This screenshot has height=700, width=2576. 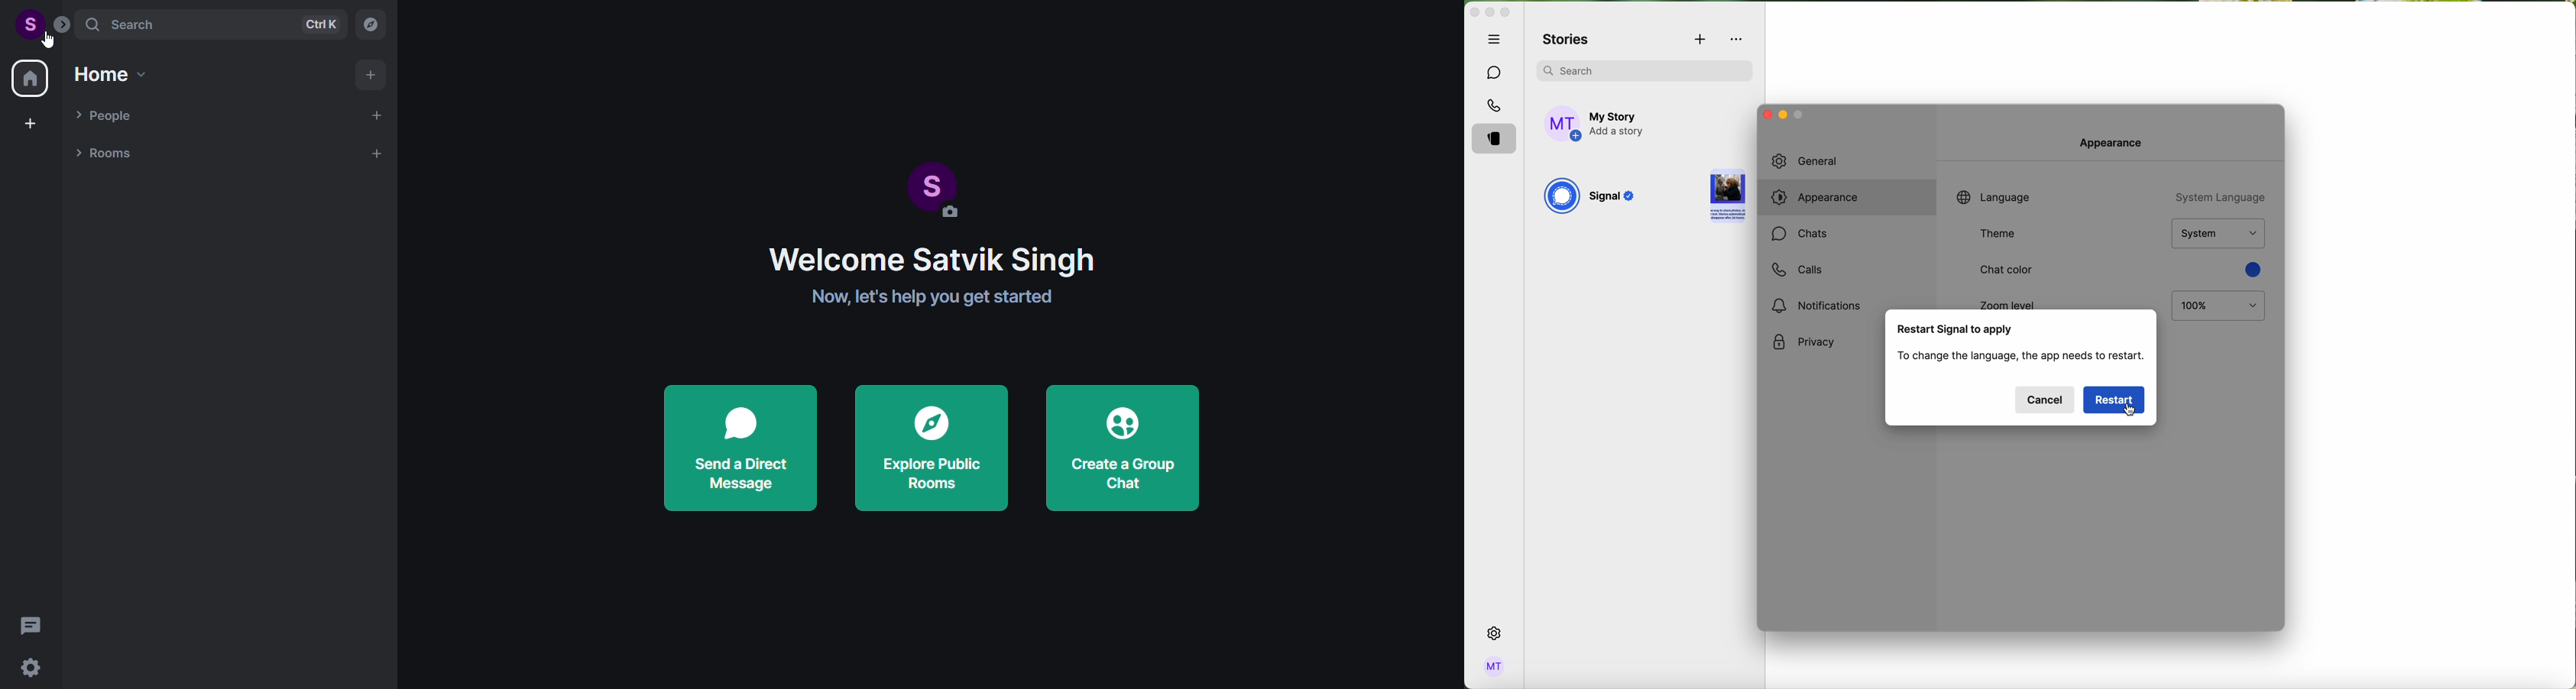 What do you see at coordinates (2008, 302) in the screenshot?
I see `Zoom level` at bounding box center [2008, 302].